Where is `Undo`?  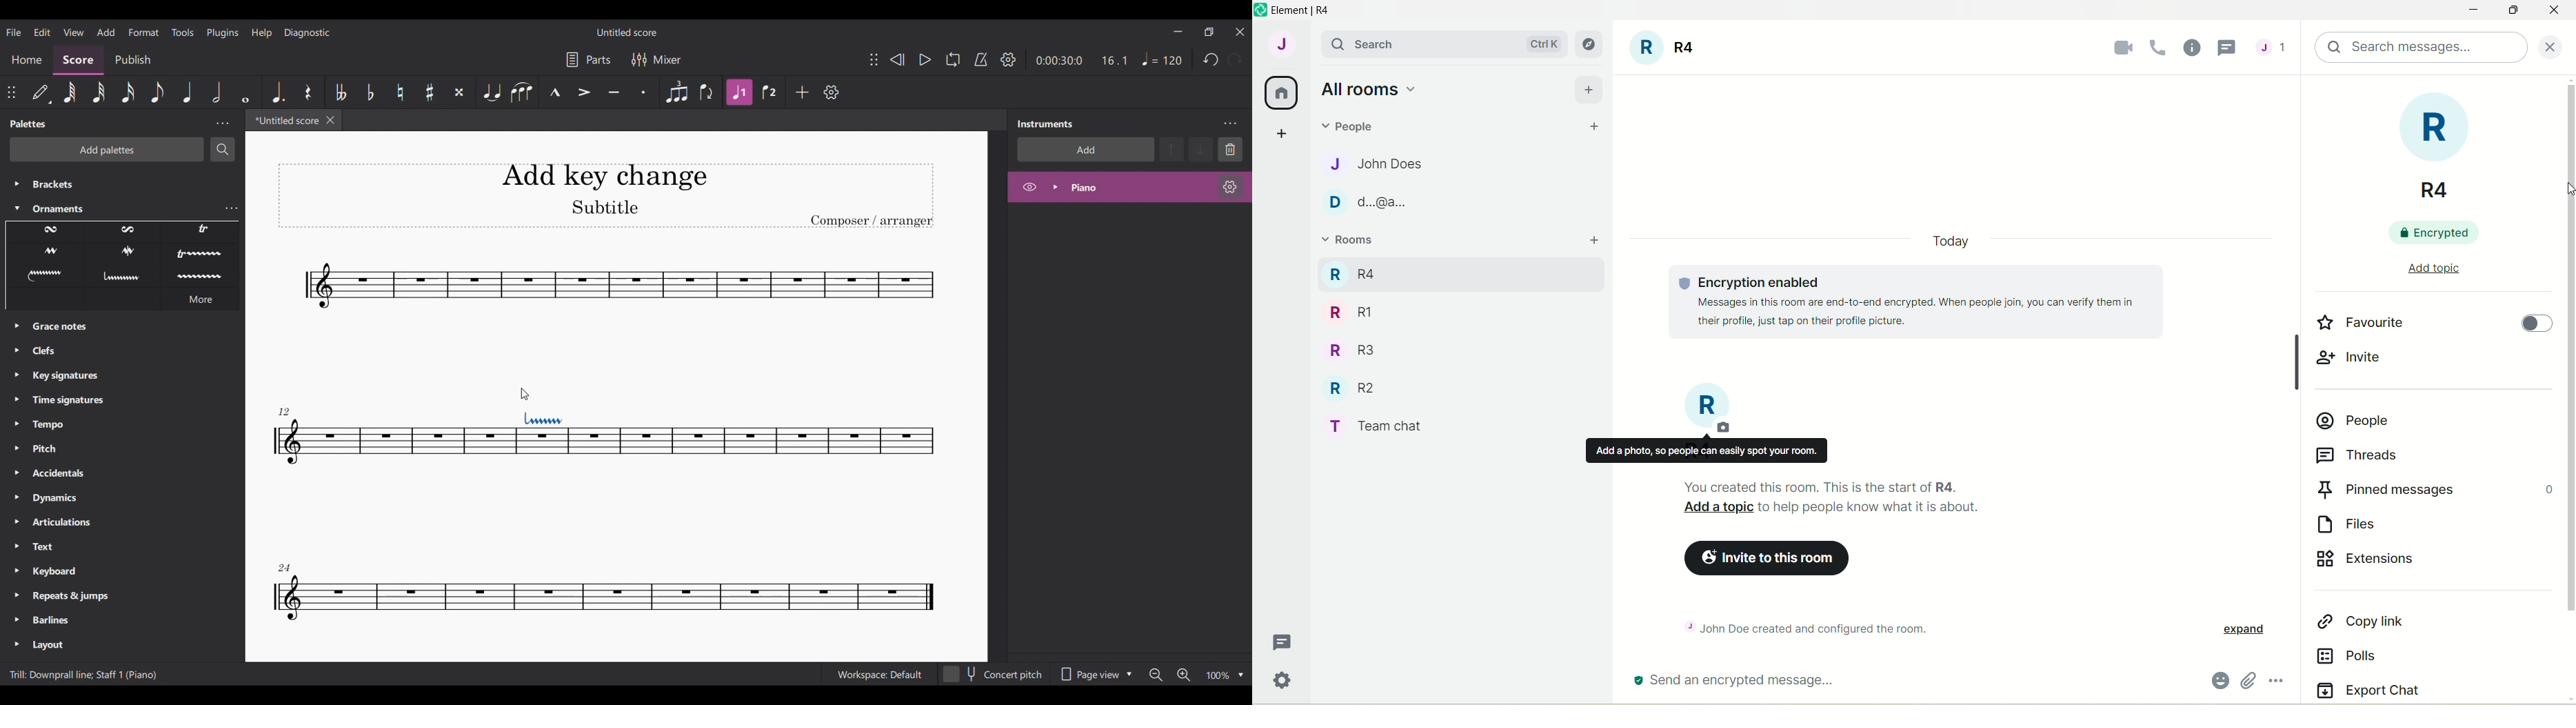 Undo is located at coordinates (1212, 60).